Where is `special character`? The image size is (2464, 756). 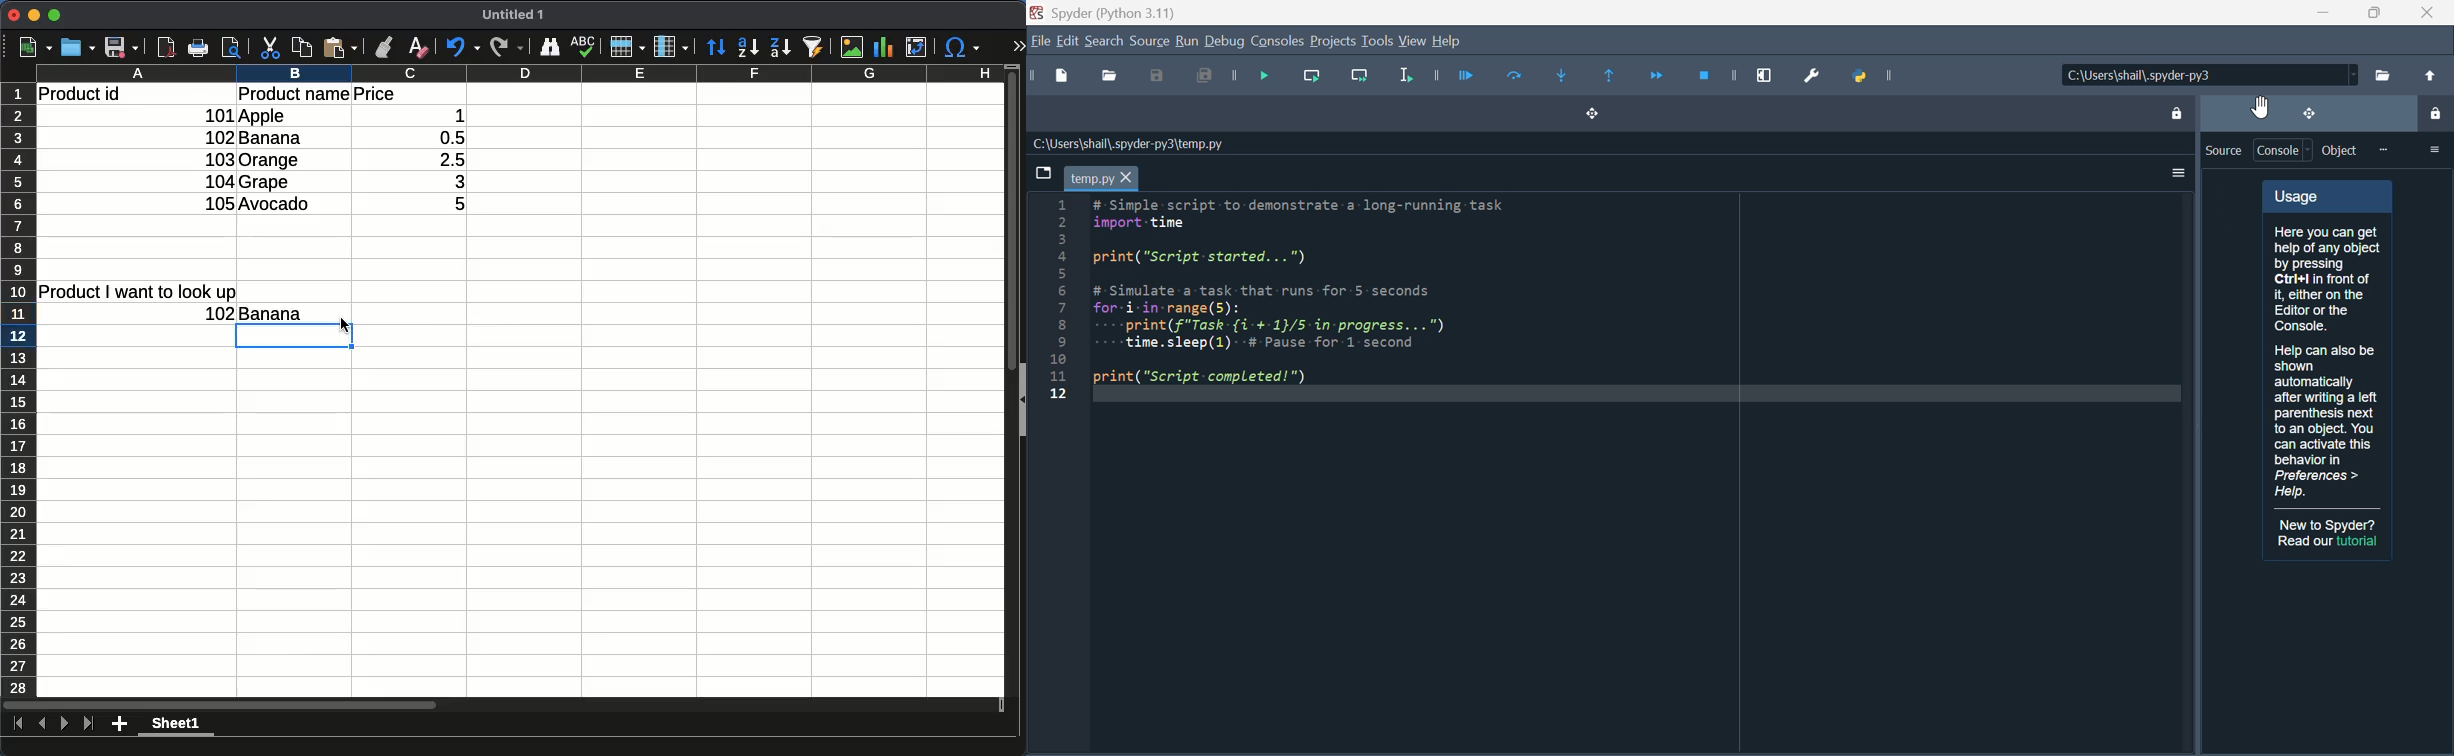
special character is located at coordinates (960, 47).